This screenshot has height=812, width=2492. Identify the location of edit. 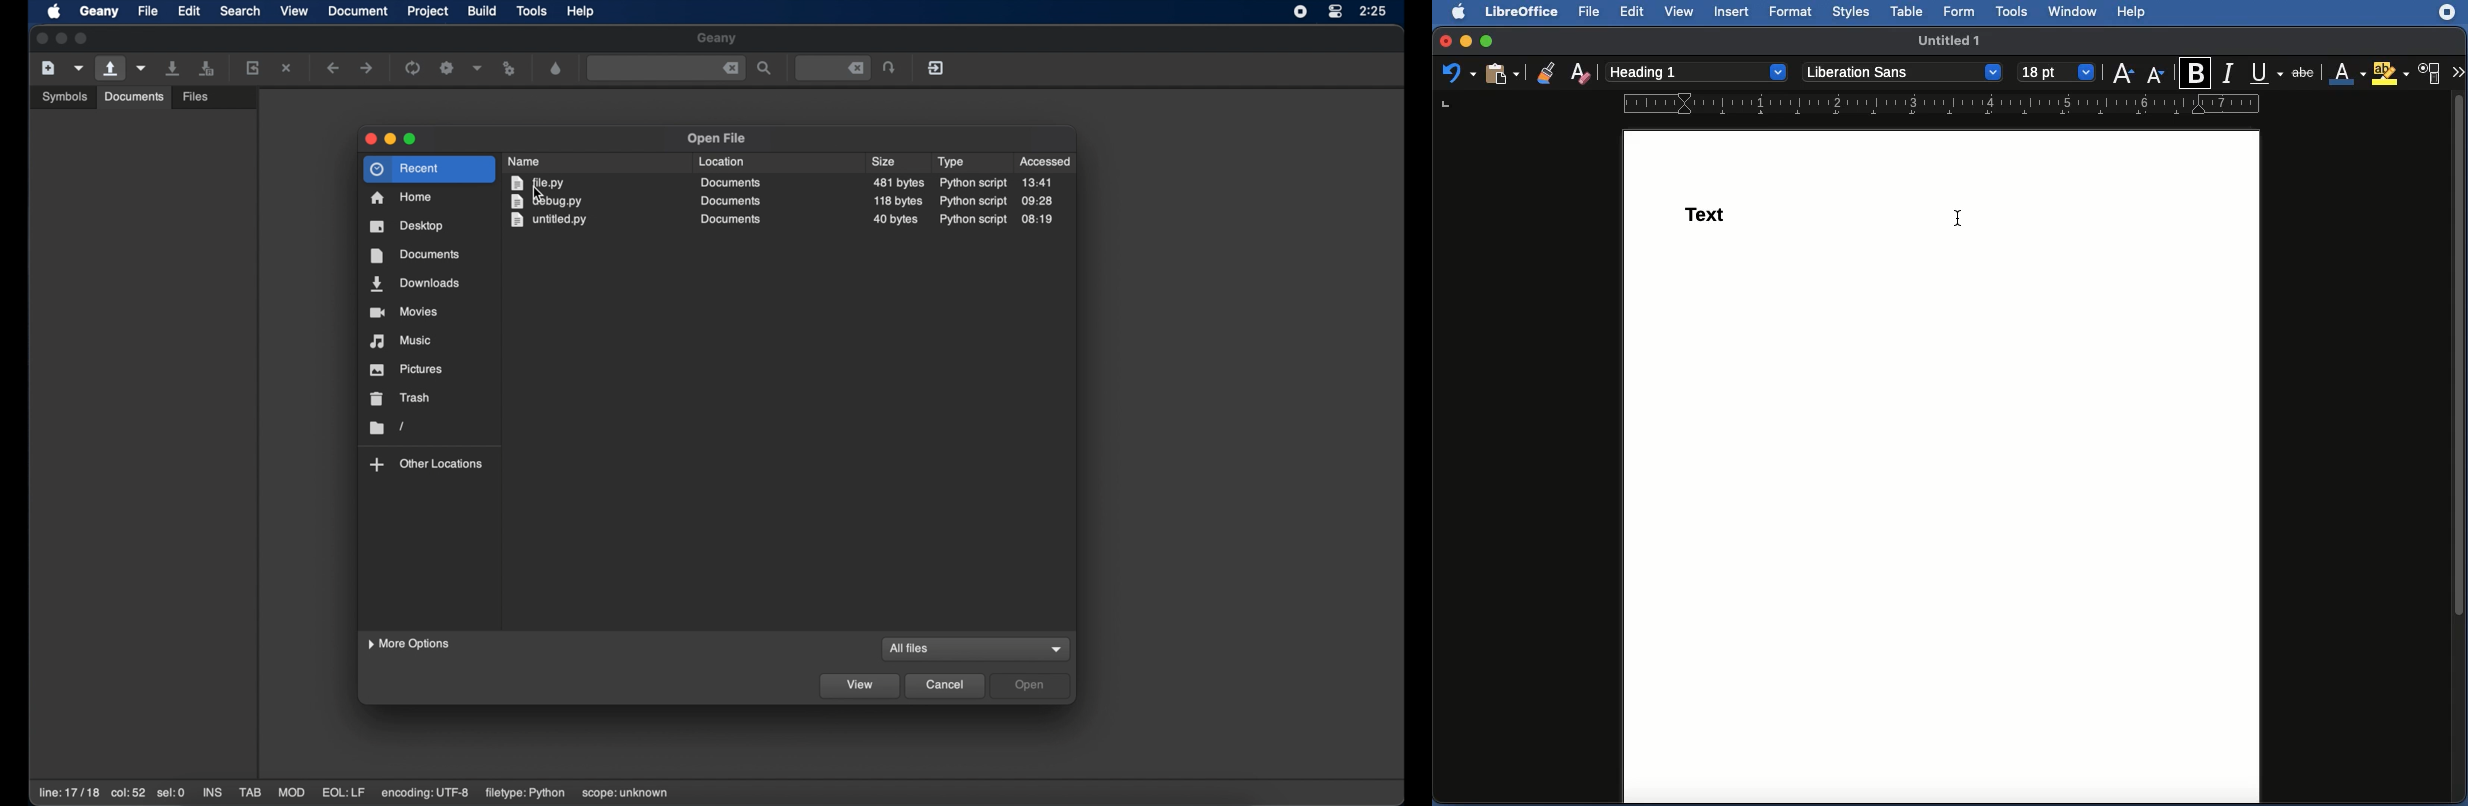
(190, 10).